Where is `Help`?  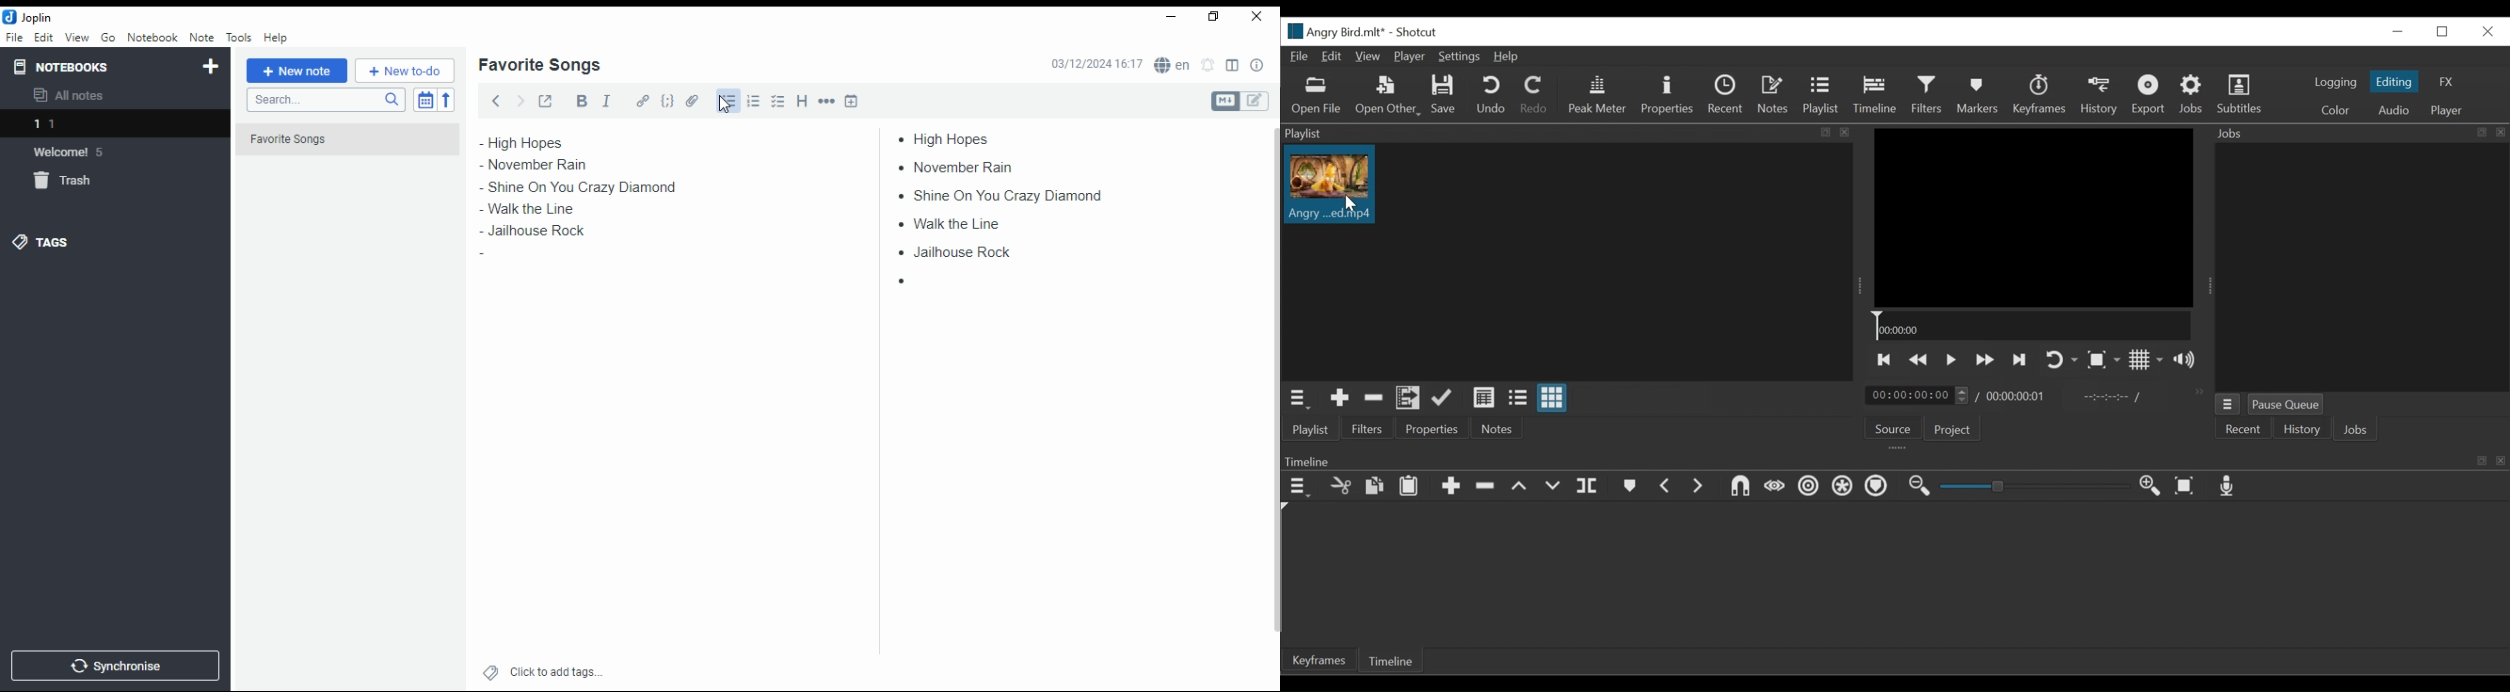
Help is located at coordinates (1504, 57).